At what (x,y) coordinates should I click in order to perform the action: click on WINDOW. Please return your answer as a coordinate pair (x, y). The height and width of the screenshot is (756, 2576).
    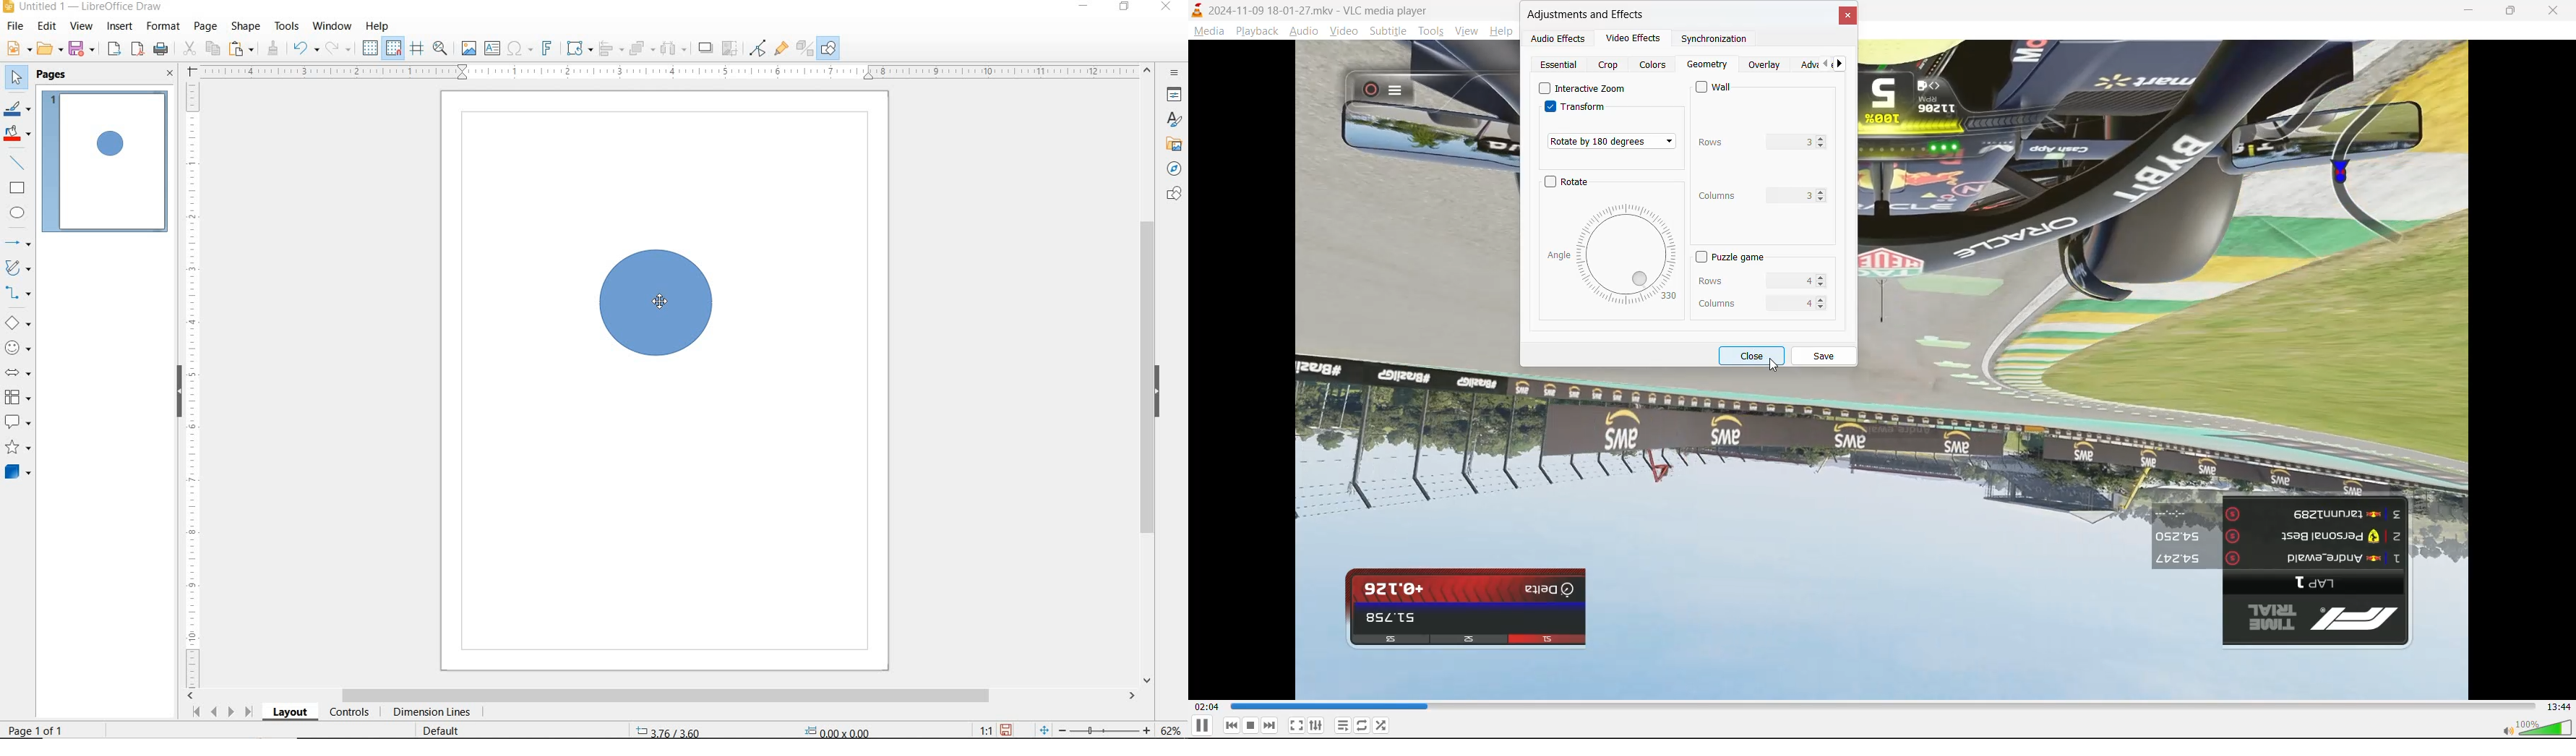
    Looking at the image, I should click on (333, 26).